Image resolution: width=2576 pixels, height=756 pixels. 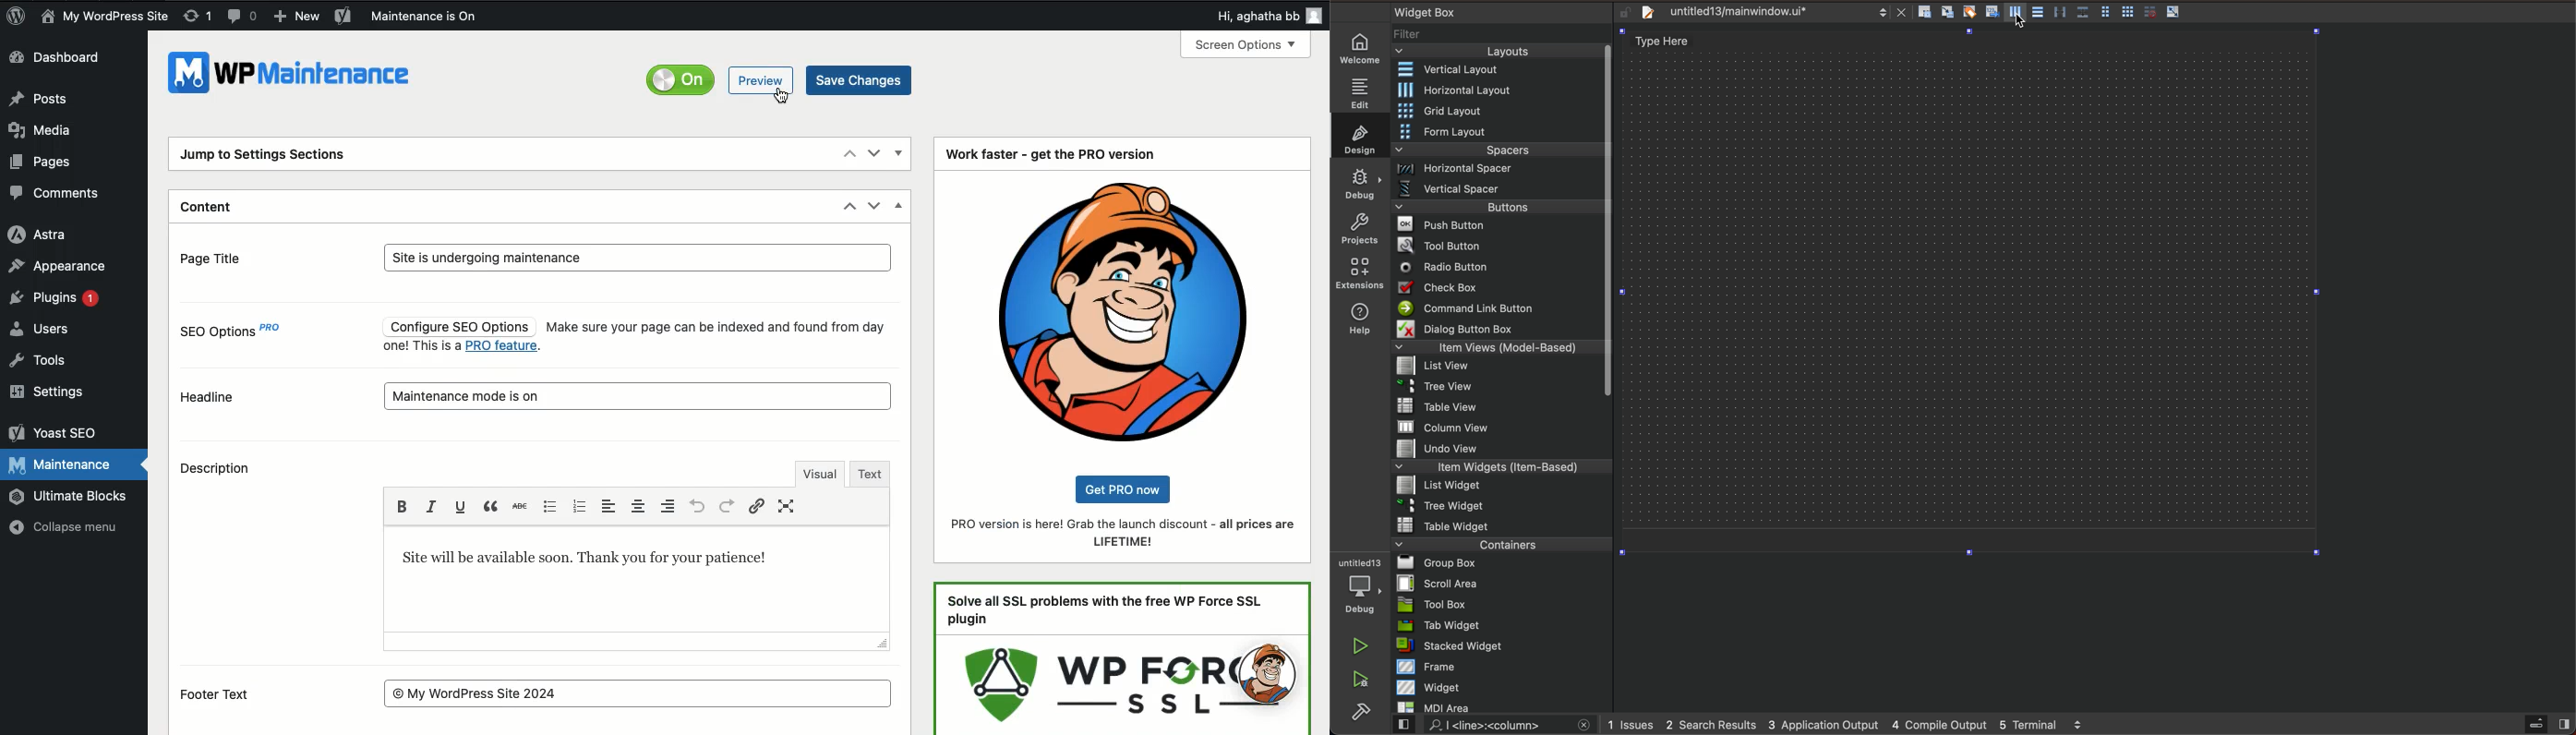 What do you see at coordinates (1769, 14) in the screenshot?
I see `file tab` at bounding box center [1769, 14].